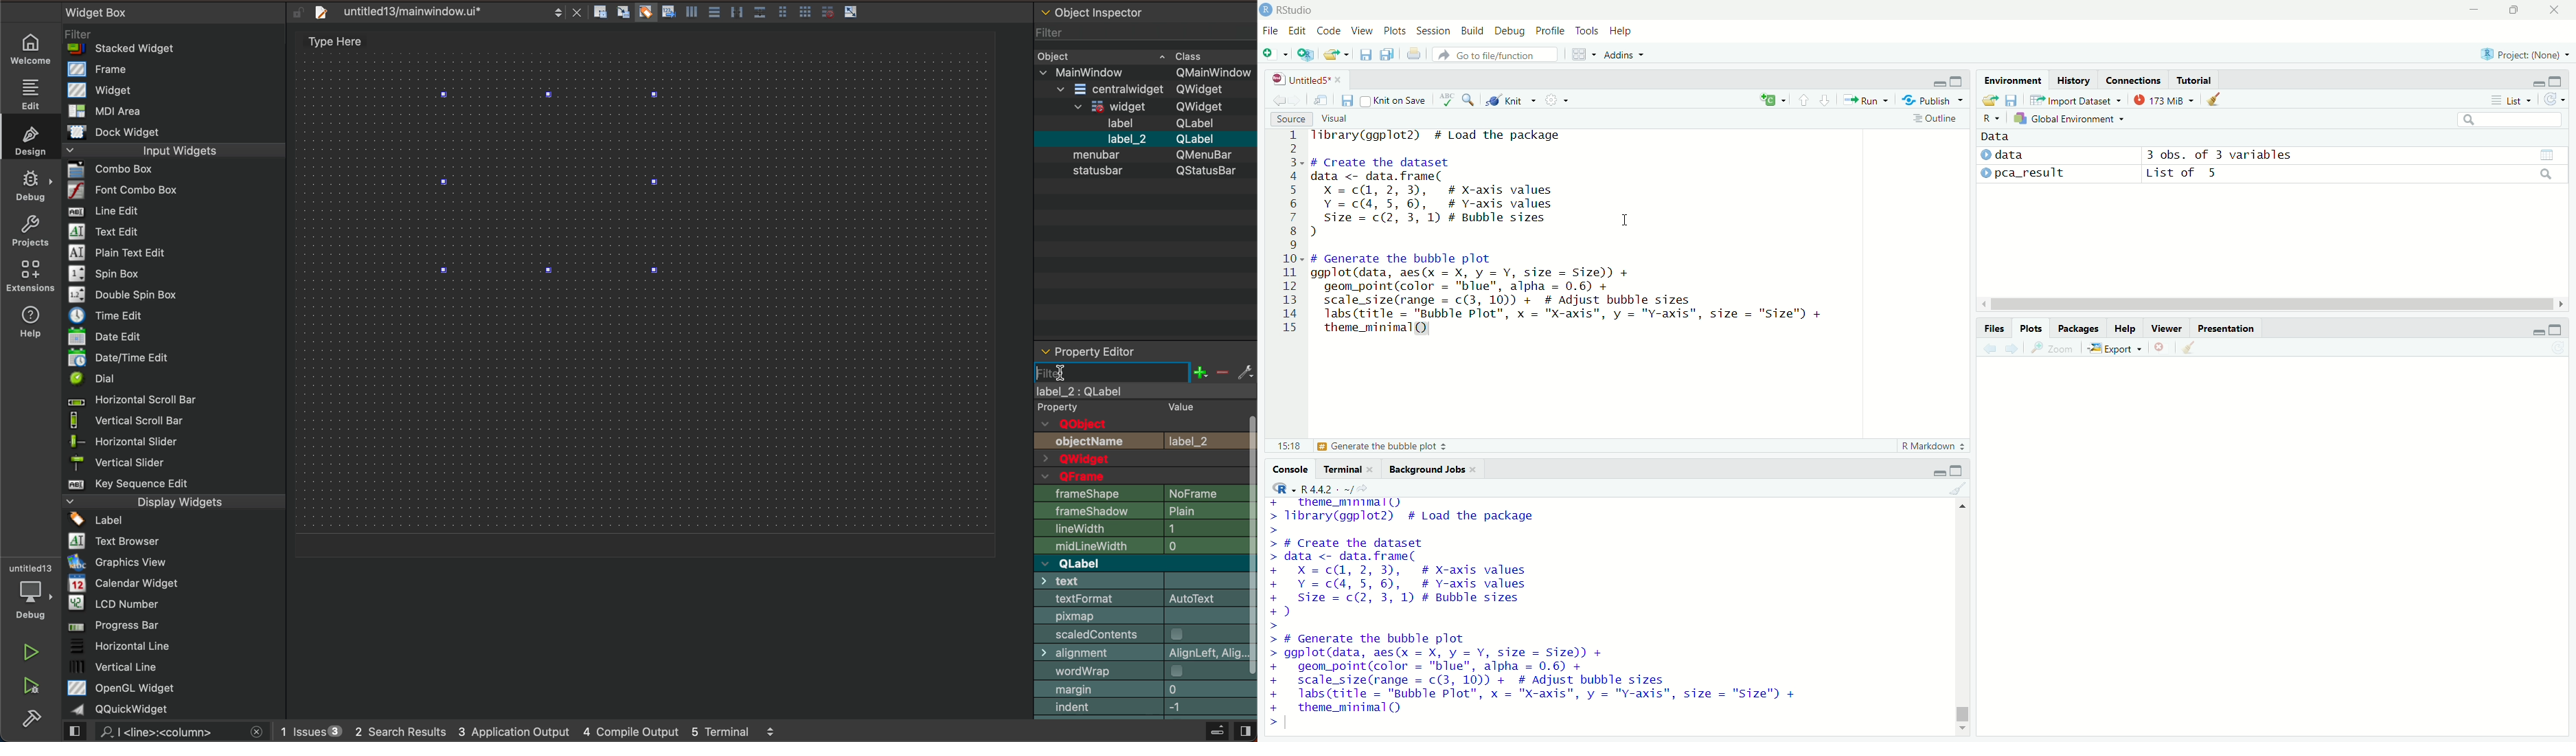 The height and width of the screenshot is (756, 2576). Describe the element at coordinates (1349, 467) in the screenshot. I see `terminal` at that location.